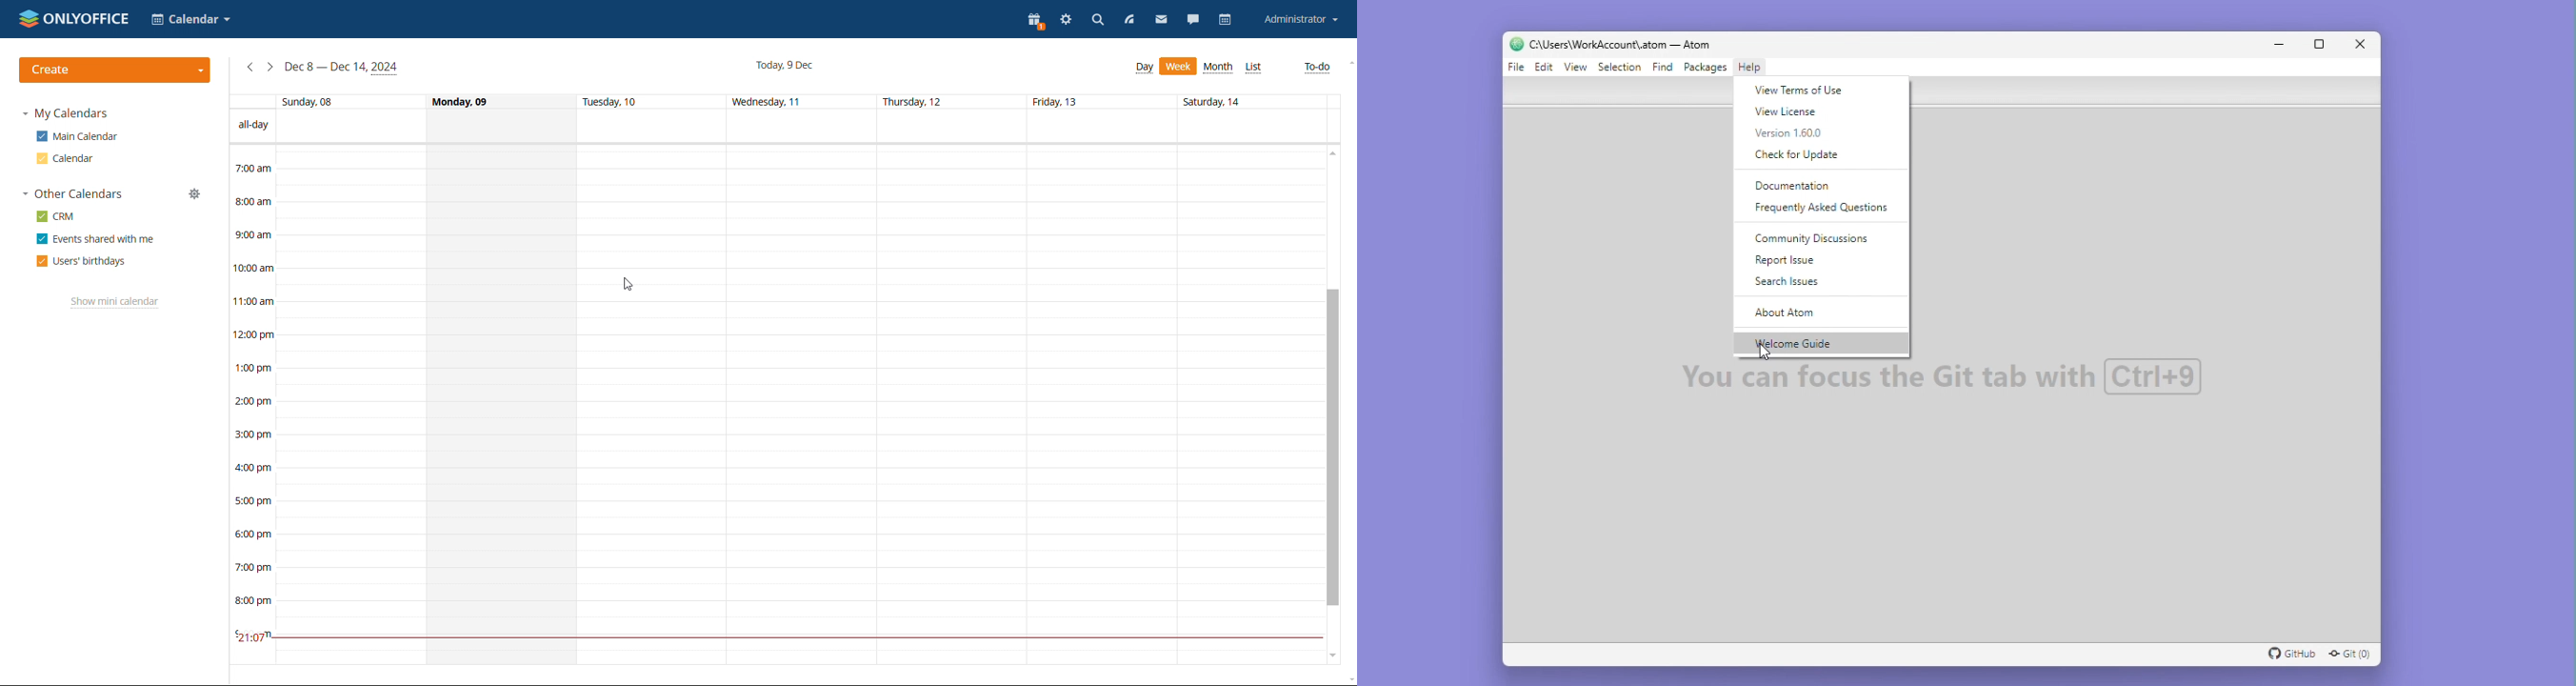 Image resolution: width=2576 pixels, height=700 pixels. I want to click on About atom, so click(1790, 313).